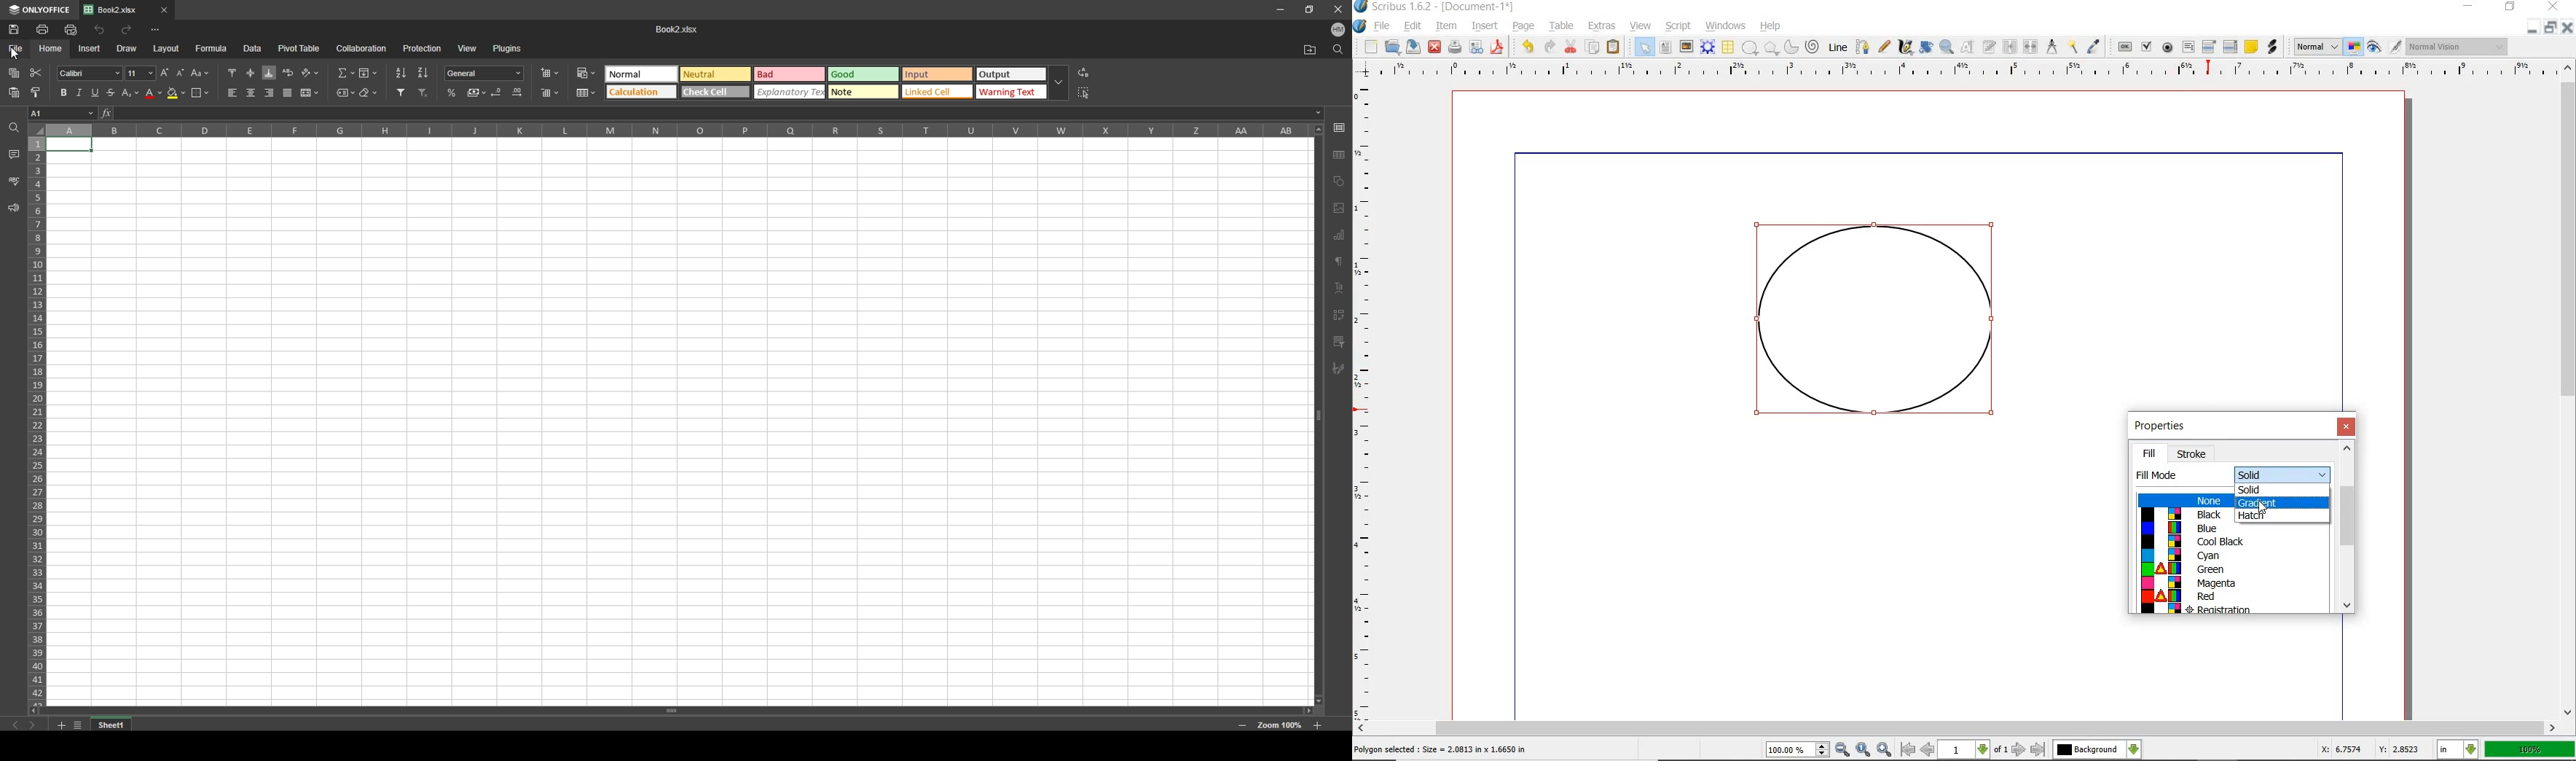  Describe the element at coordinates (1946, 47) in the screenshot. I see `ZOOM IN OR OUT` at that location.